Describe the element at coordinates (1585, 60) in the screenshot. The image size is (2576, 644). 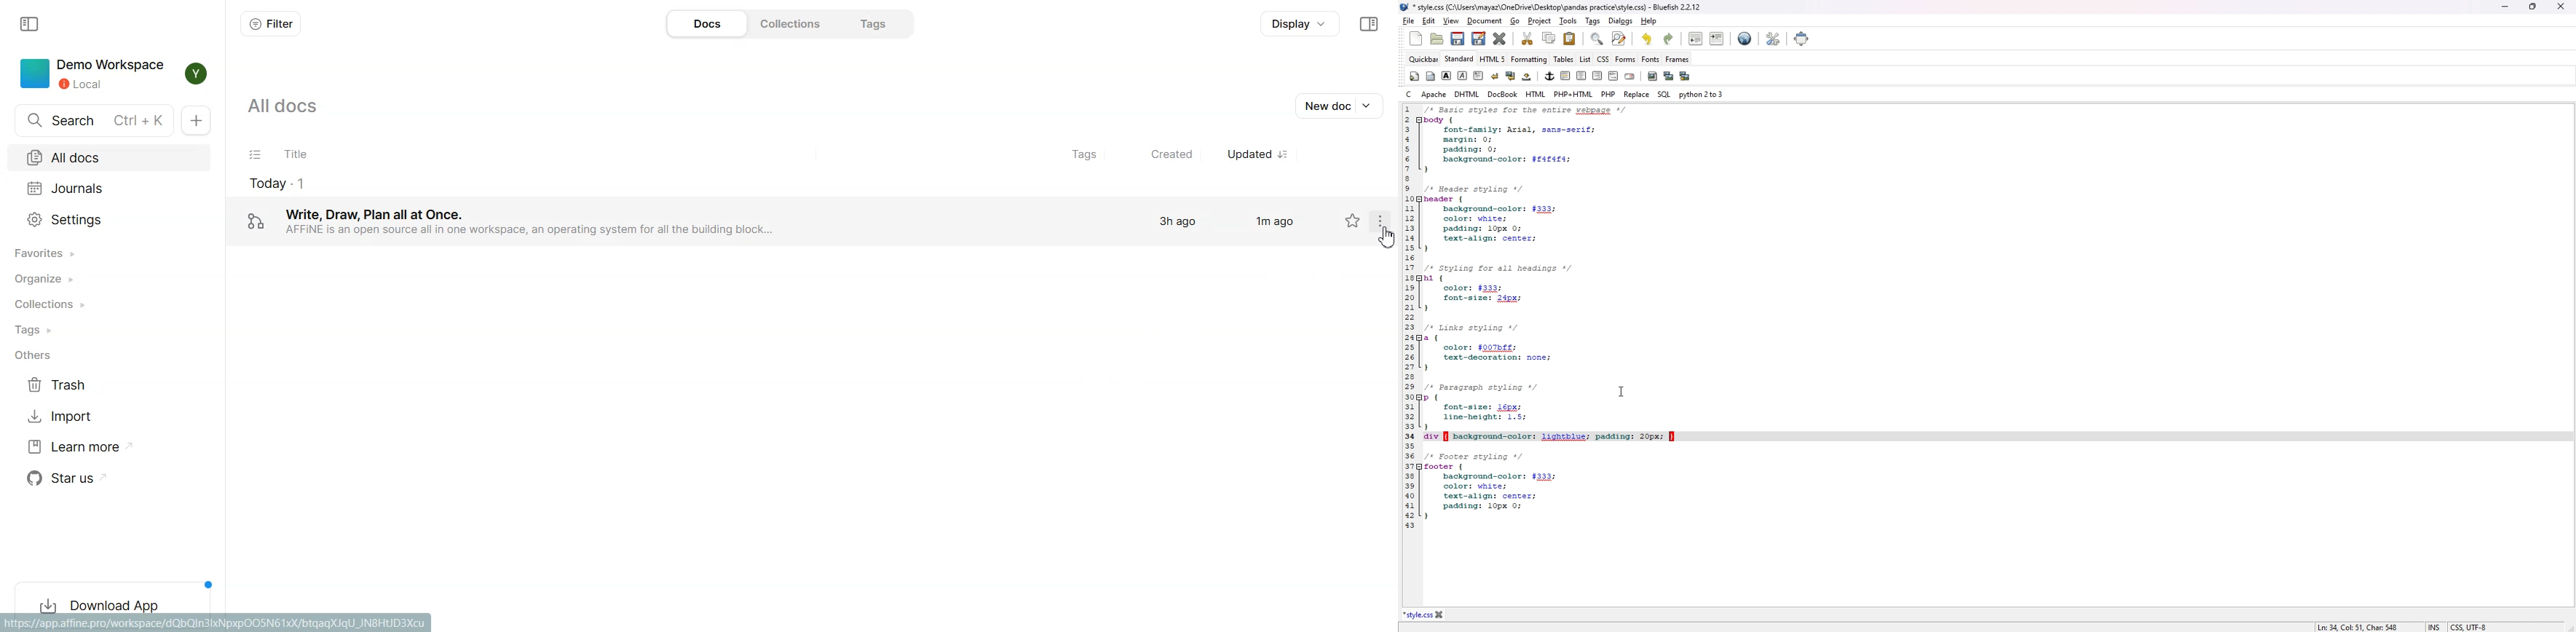
I see `list` at that location.